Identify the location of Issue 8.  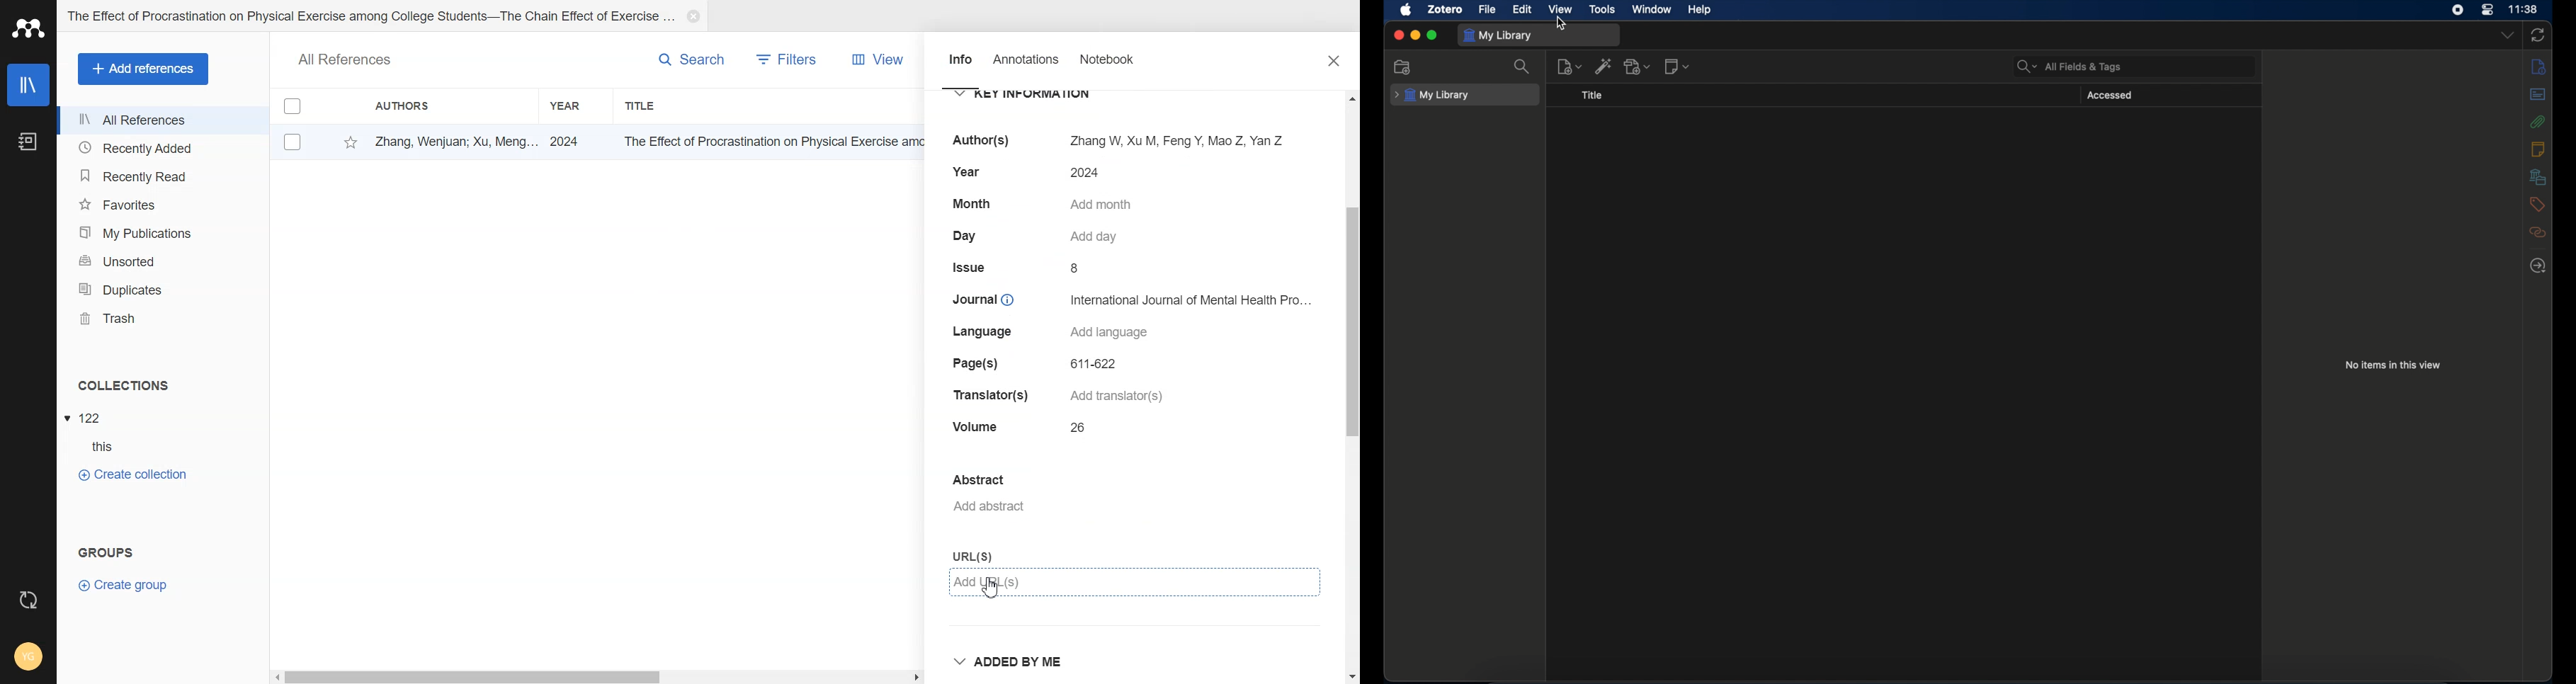
(1021, 268).